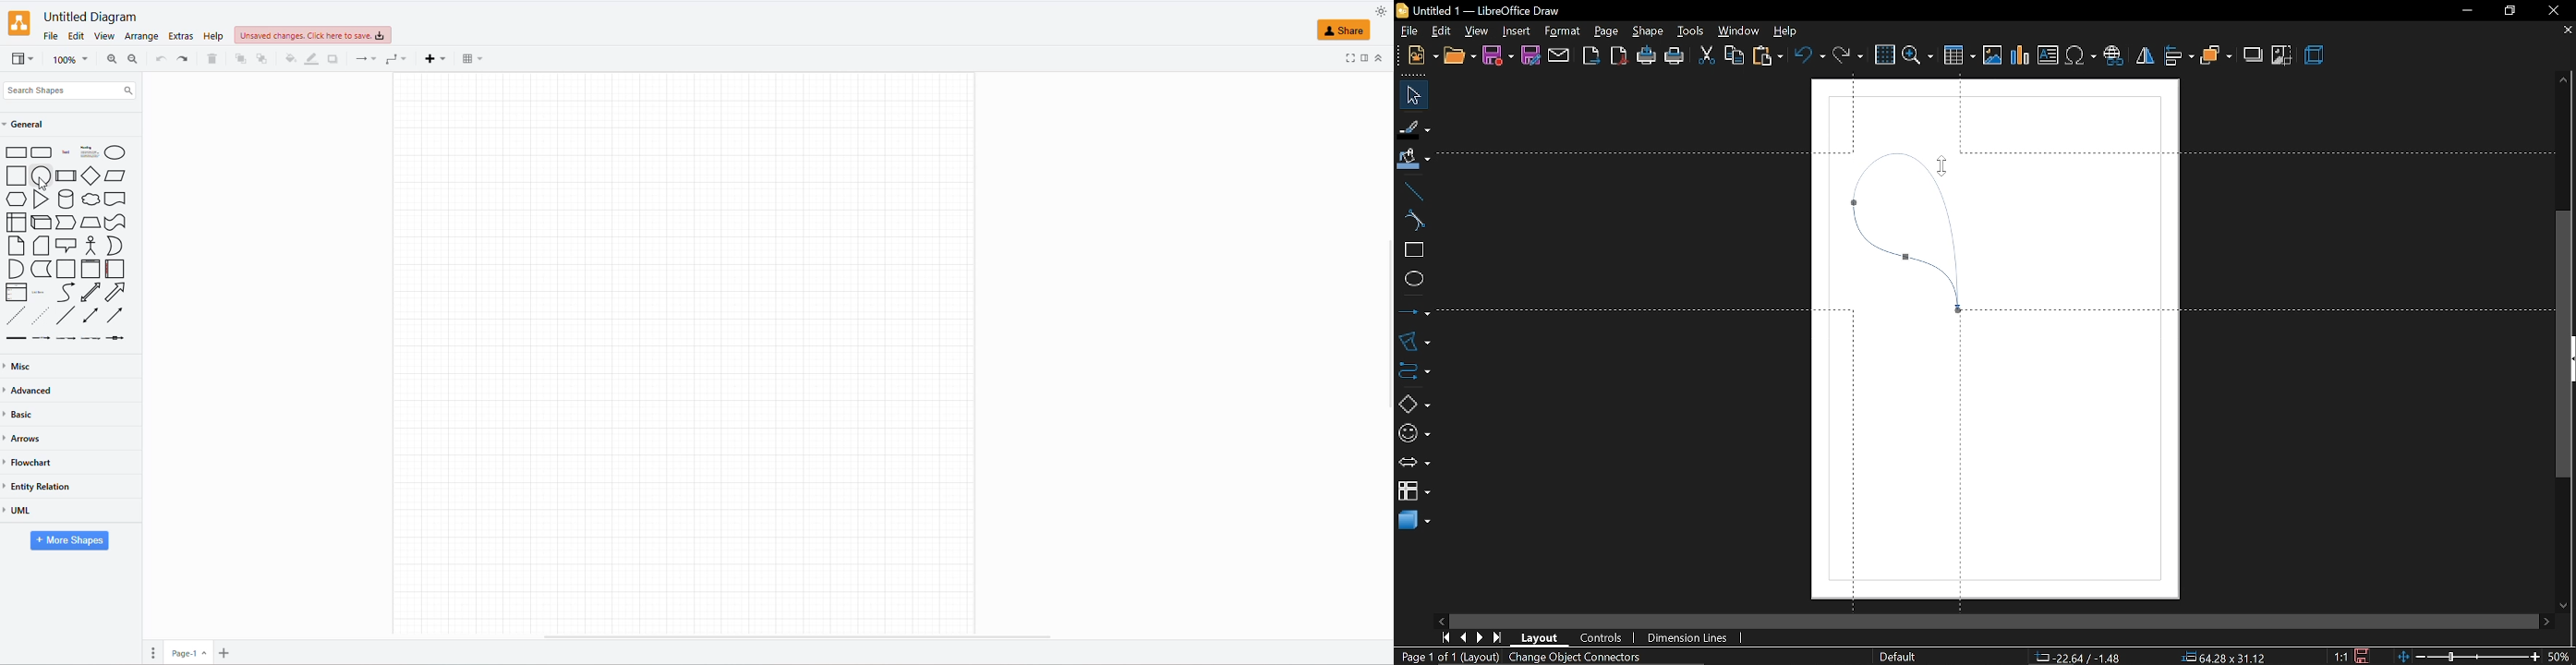 This screenshot has height=672, width=2576. Describe the element at coordinates (25, 440) in the screenshot. I see `ARROWS` at that location.